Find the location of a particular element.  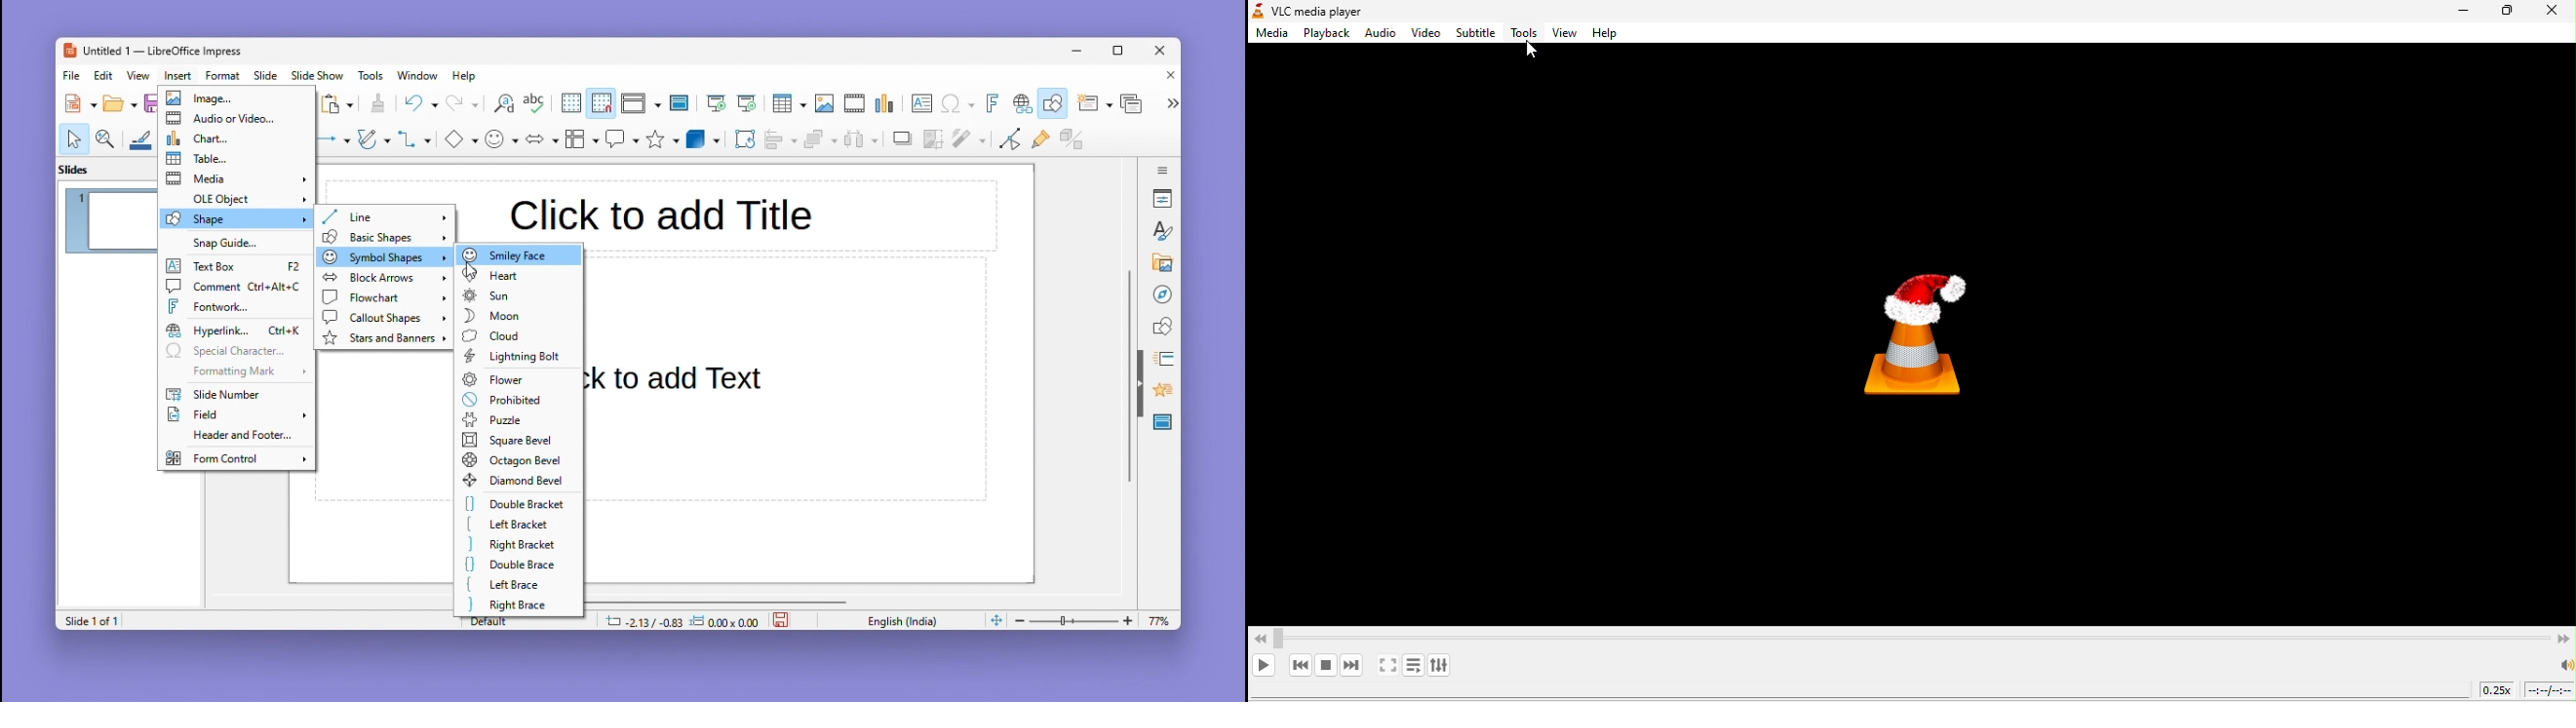

Hyperlink is located at coordinates (1020, 105).